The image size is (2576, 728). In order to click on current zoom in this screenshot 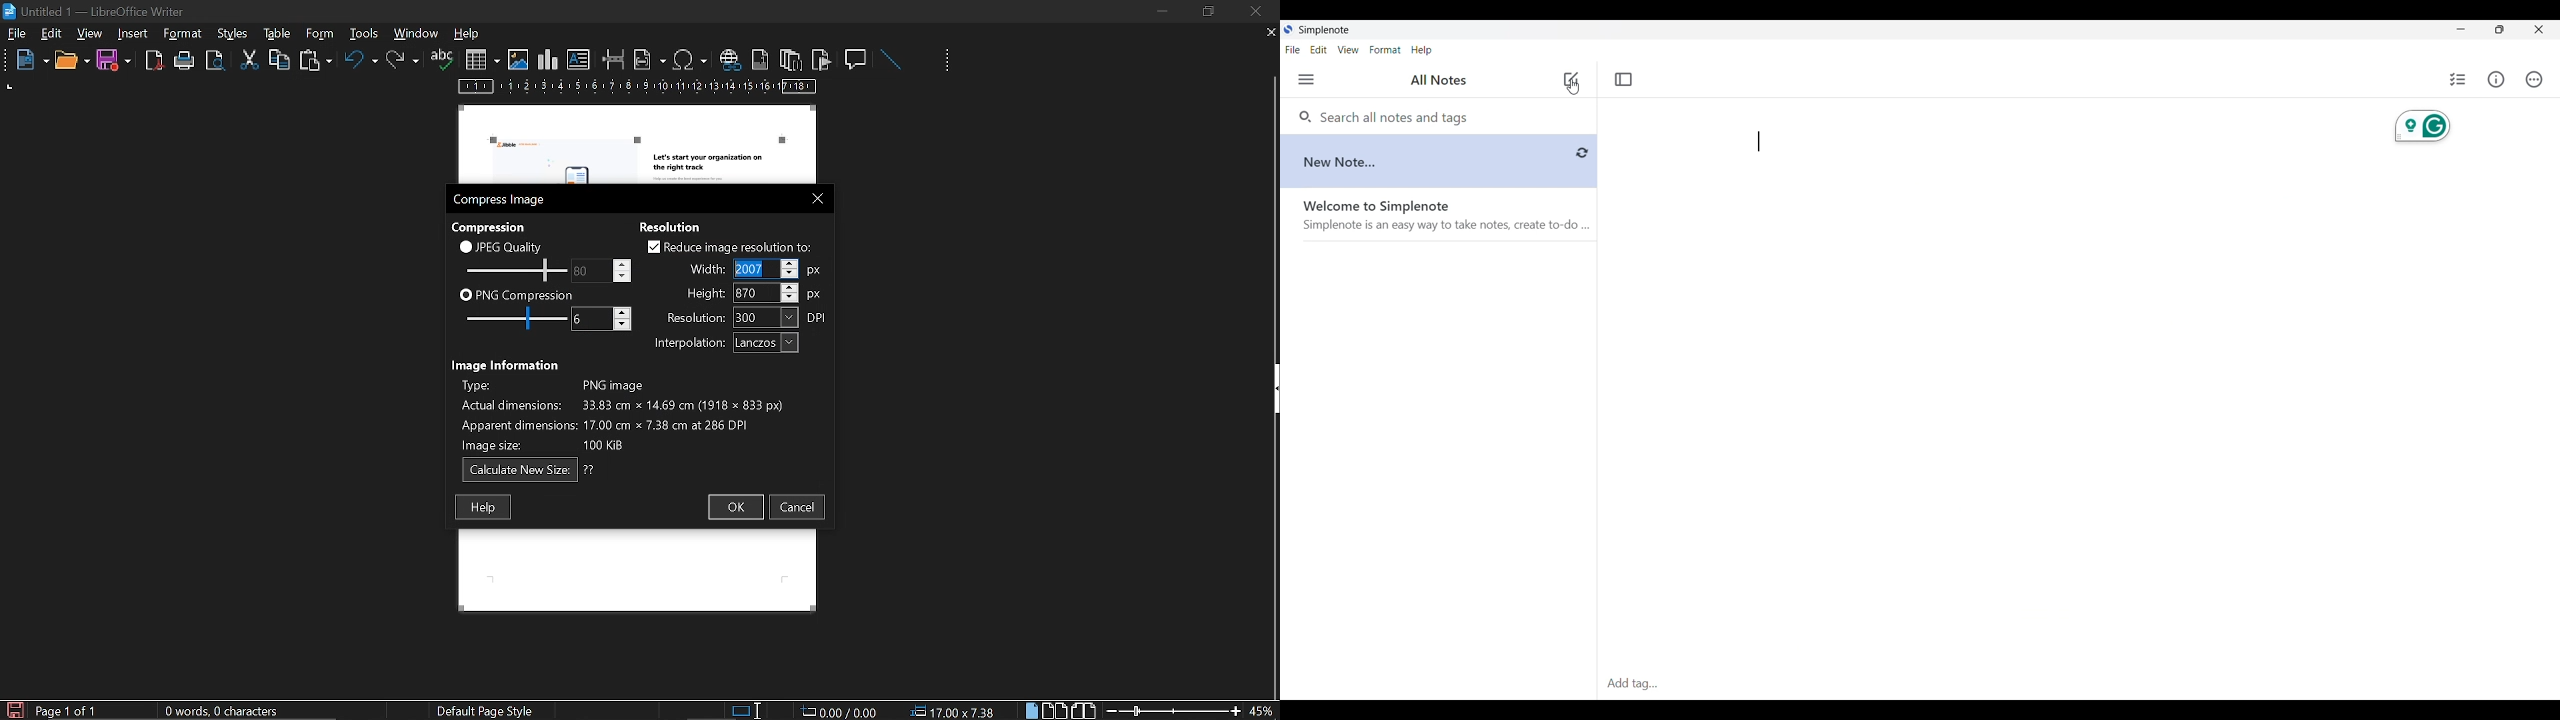, I will do `click(1263, 710)`.